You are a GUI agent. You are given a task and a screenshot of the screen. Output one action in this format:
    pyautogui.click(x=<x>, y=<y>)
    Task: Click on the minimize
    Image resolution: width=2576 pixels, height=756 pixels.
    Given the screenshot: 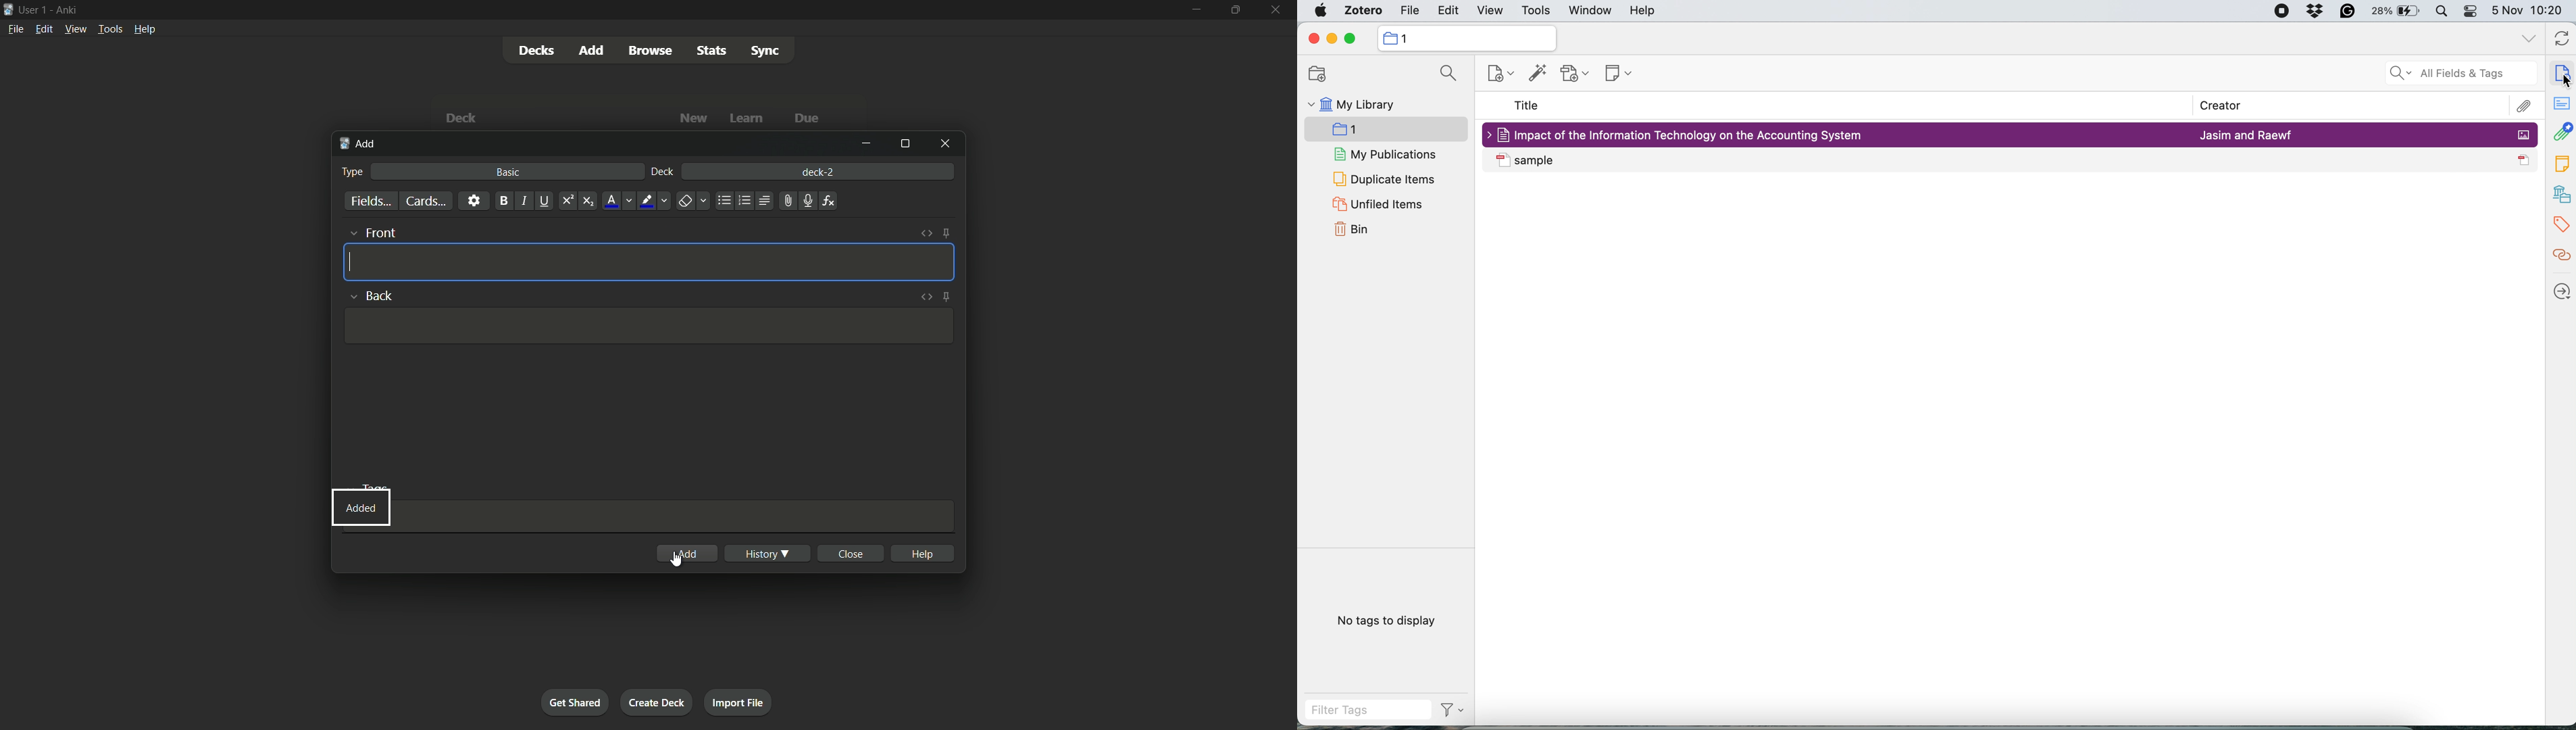 What is the action you would take?
    pyautogui.click(x=1198, y=9)
    